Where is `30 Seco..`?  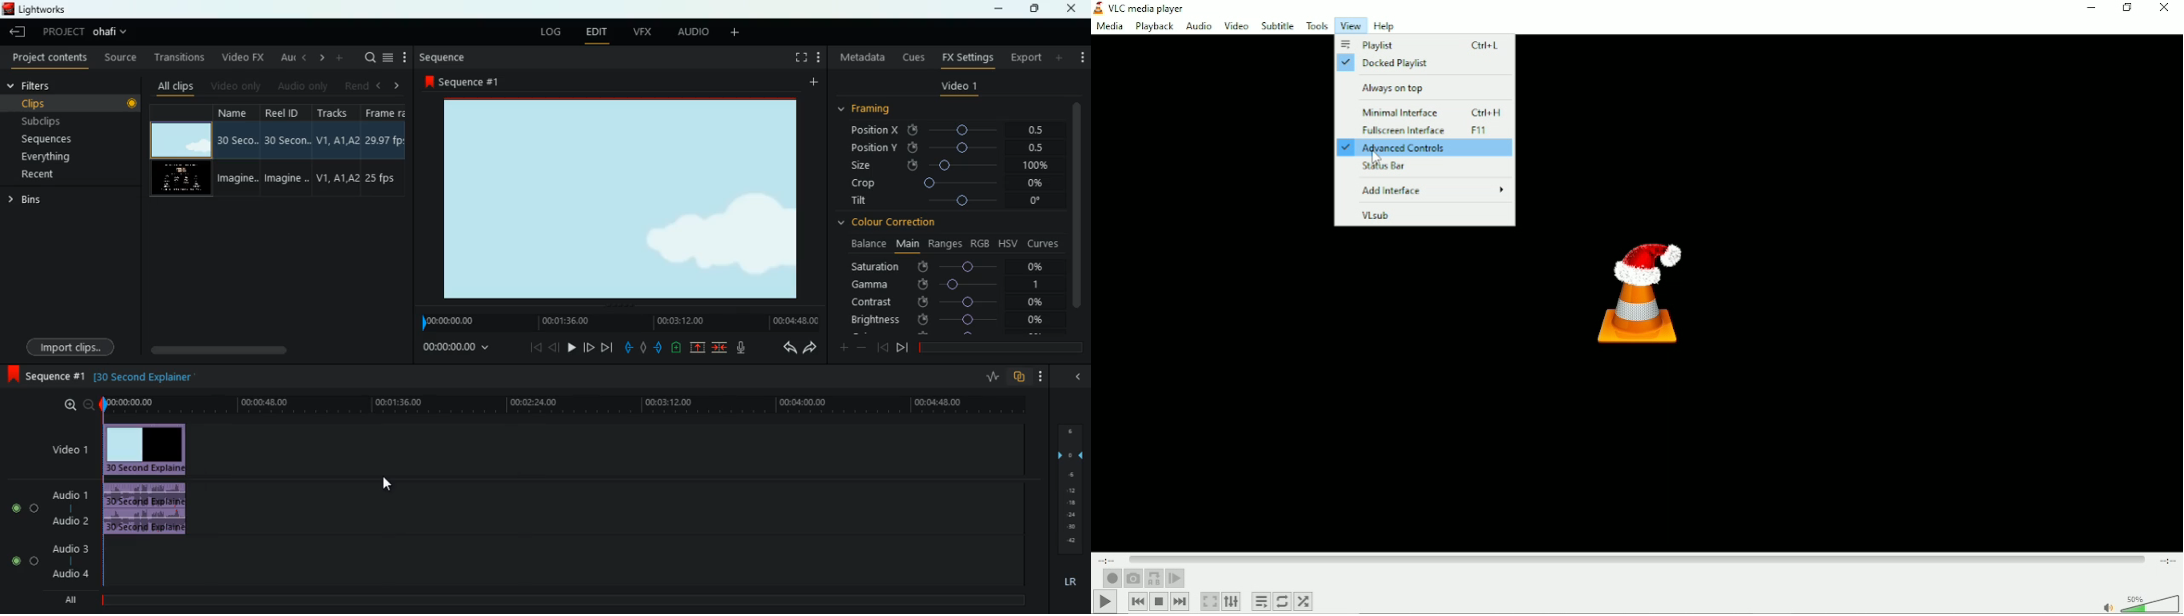 30 Seco.. is located at coordinates (240, 140).